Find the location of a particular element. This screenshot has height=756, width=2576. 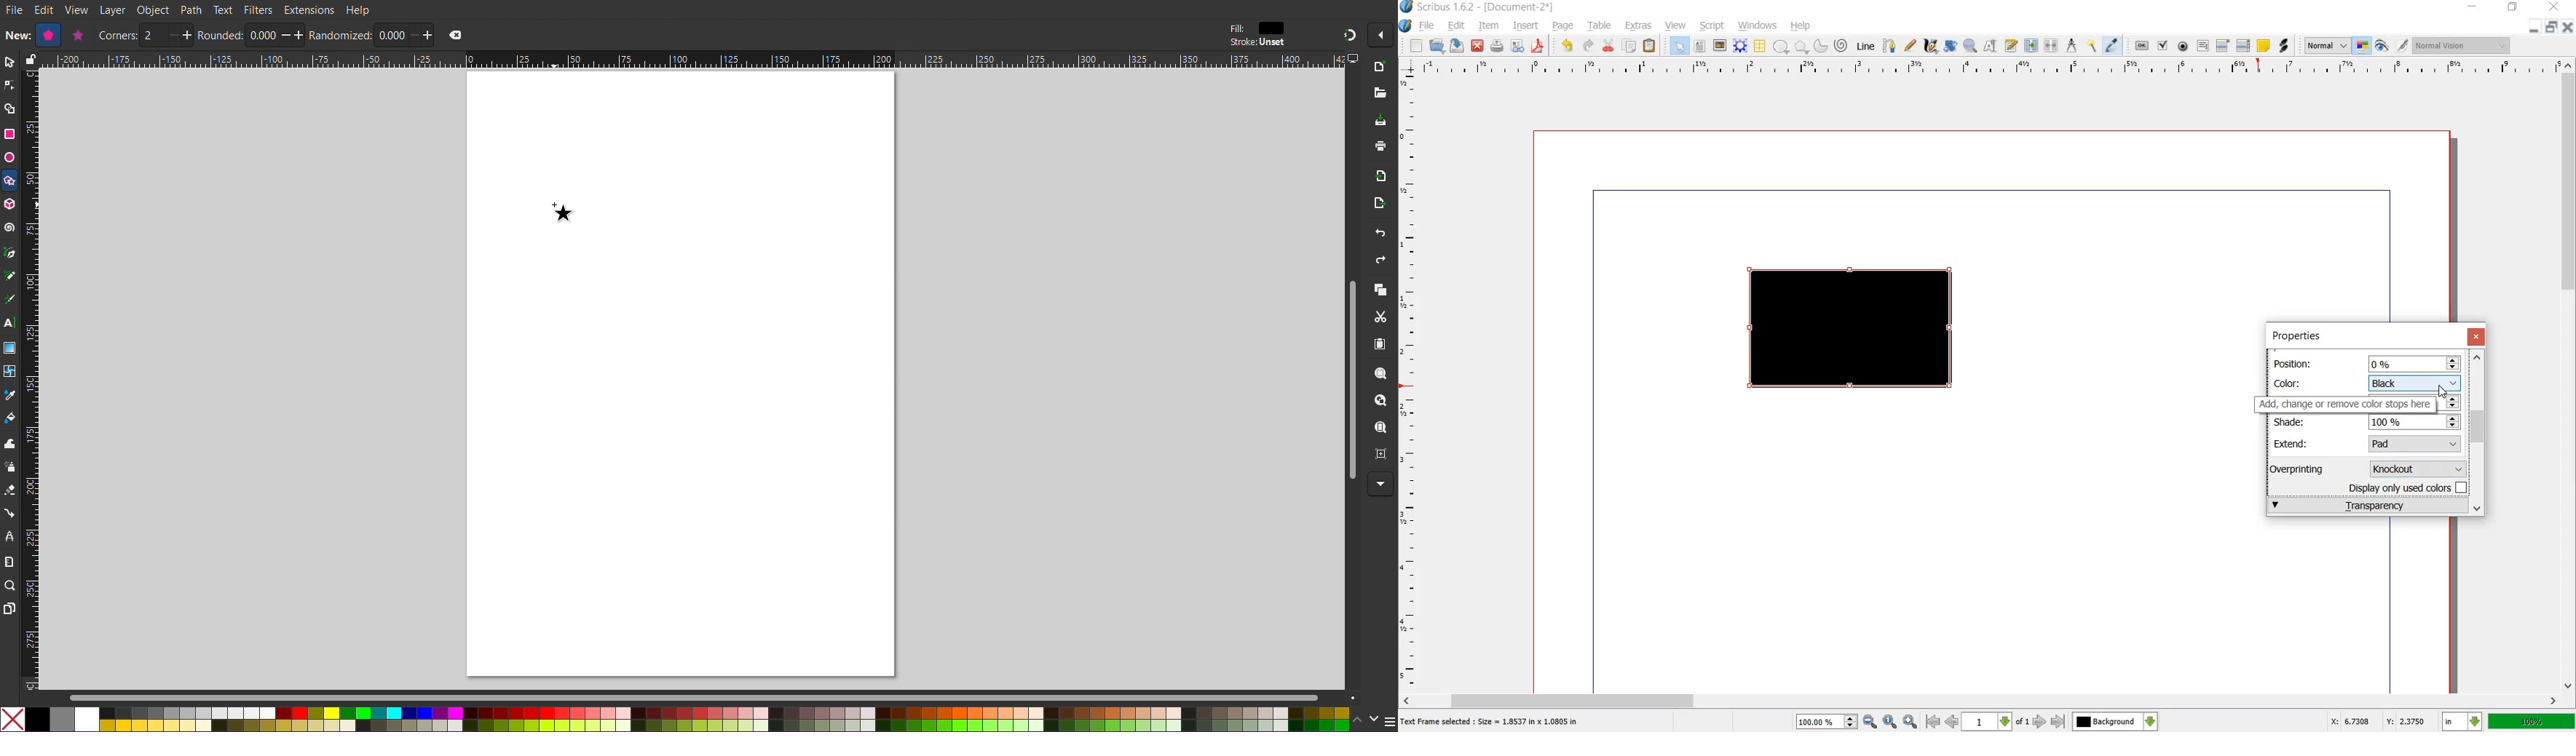

insert is located at coordinates (1526, 27).